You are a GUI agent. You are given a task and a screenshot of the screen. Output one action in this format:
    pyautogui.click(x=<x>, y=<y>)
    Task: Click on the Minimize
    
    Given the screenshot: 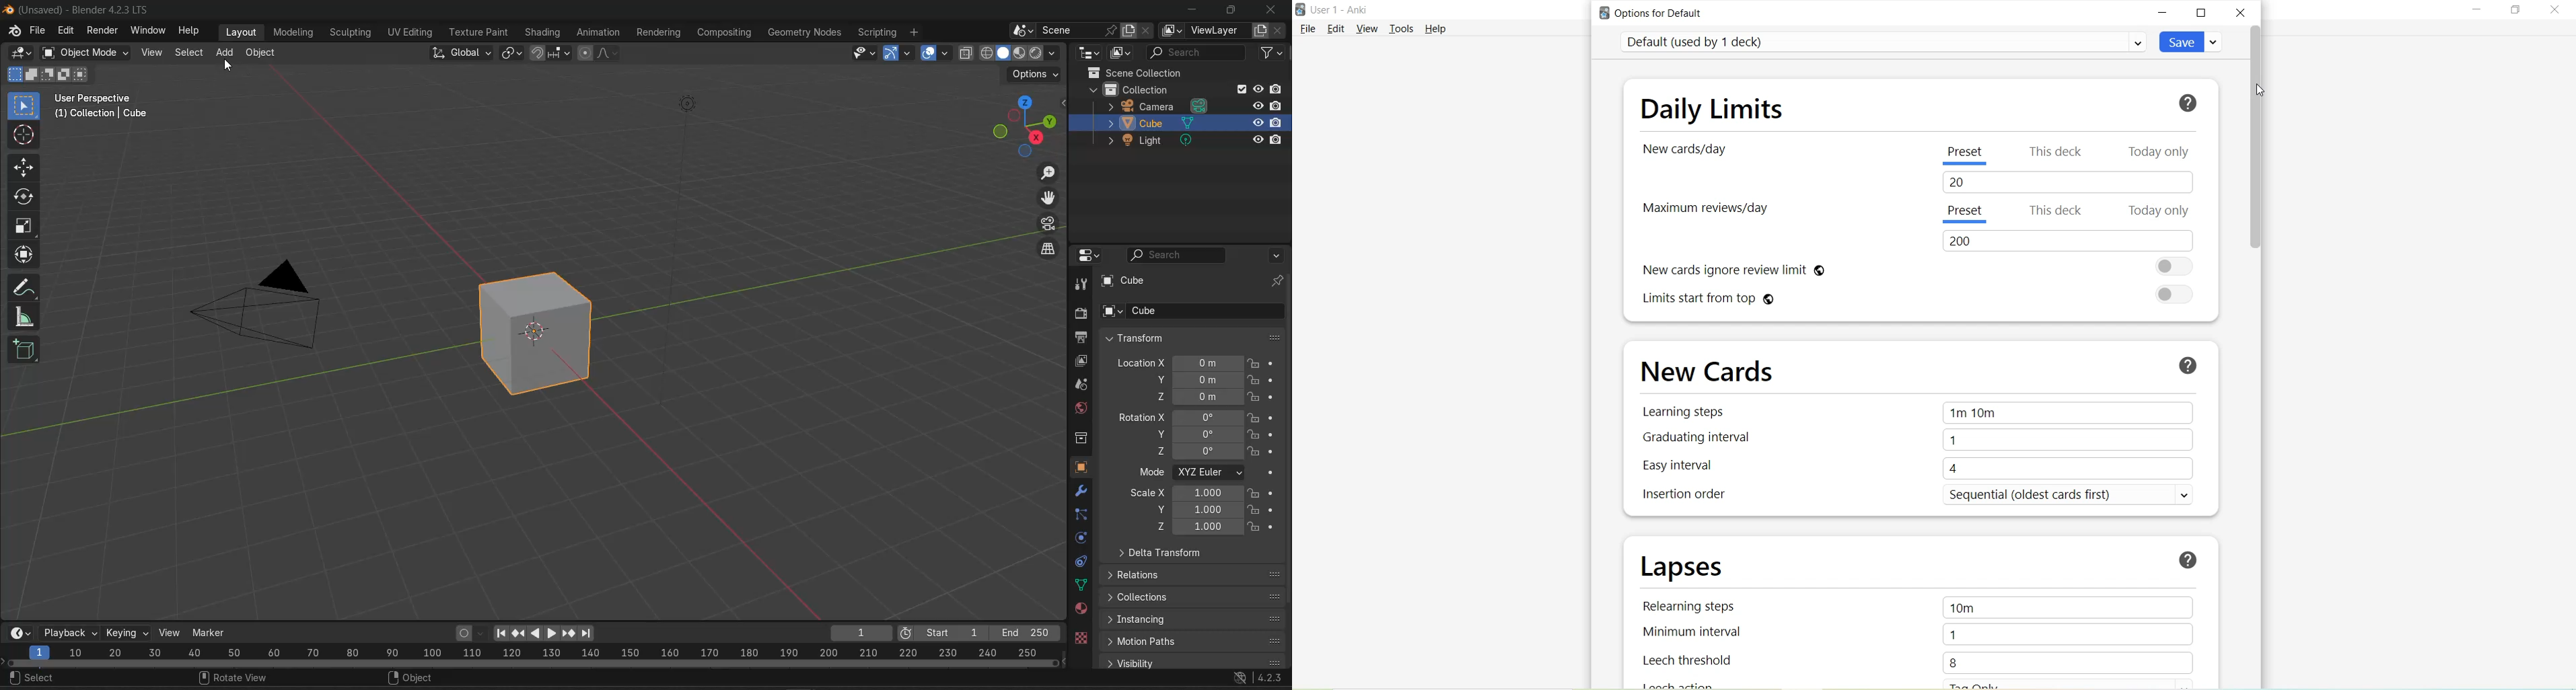 What is the action you would take?
    pyautogui.click(x=2164, y=13)
    